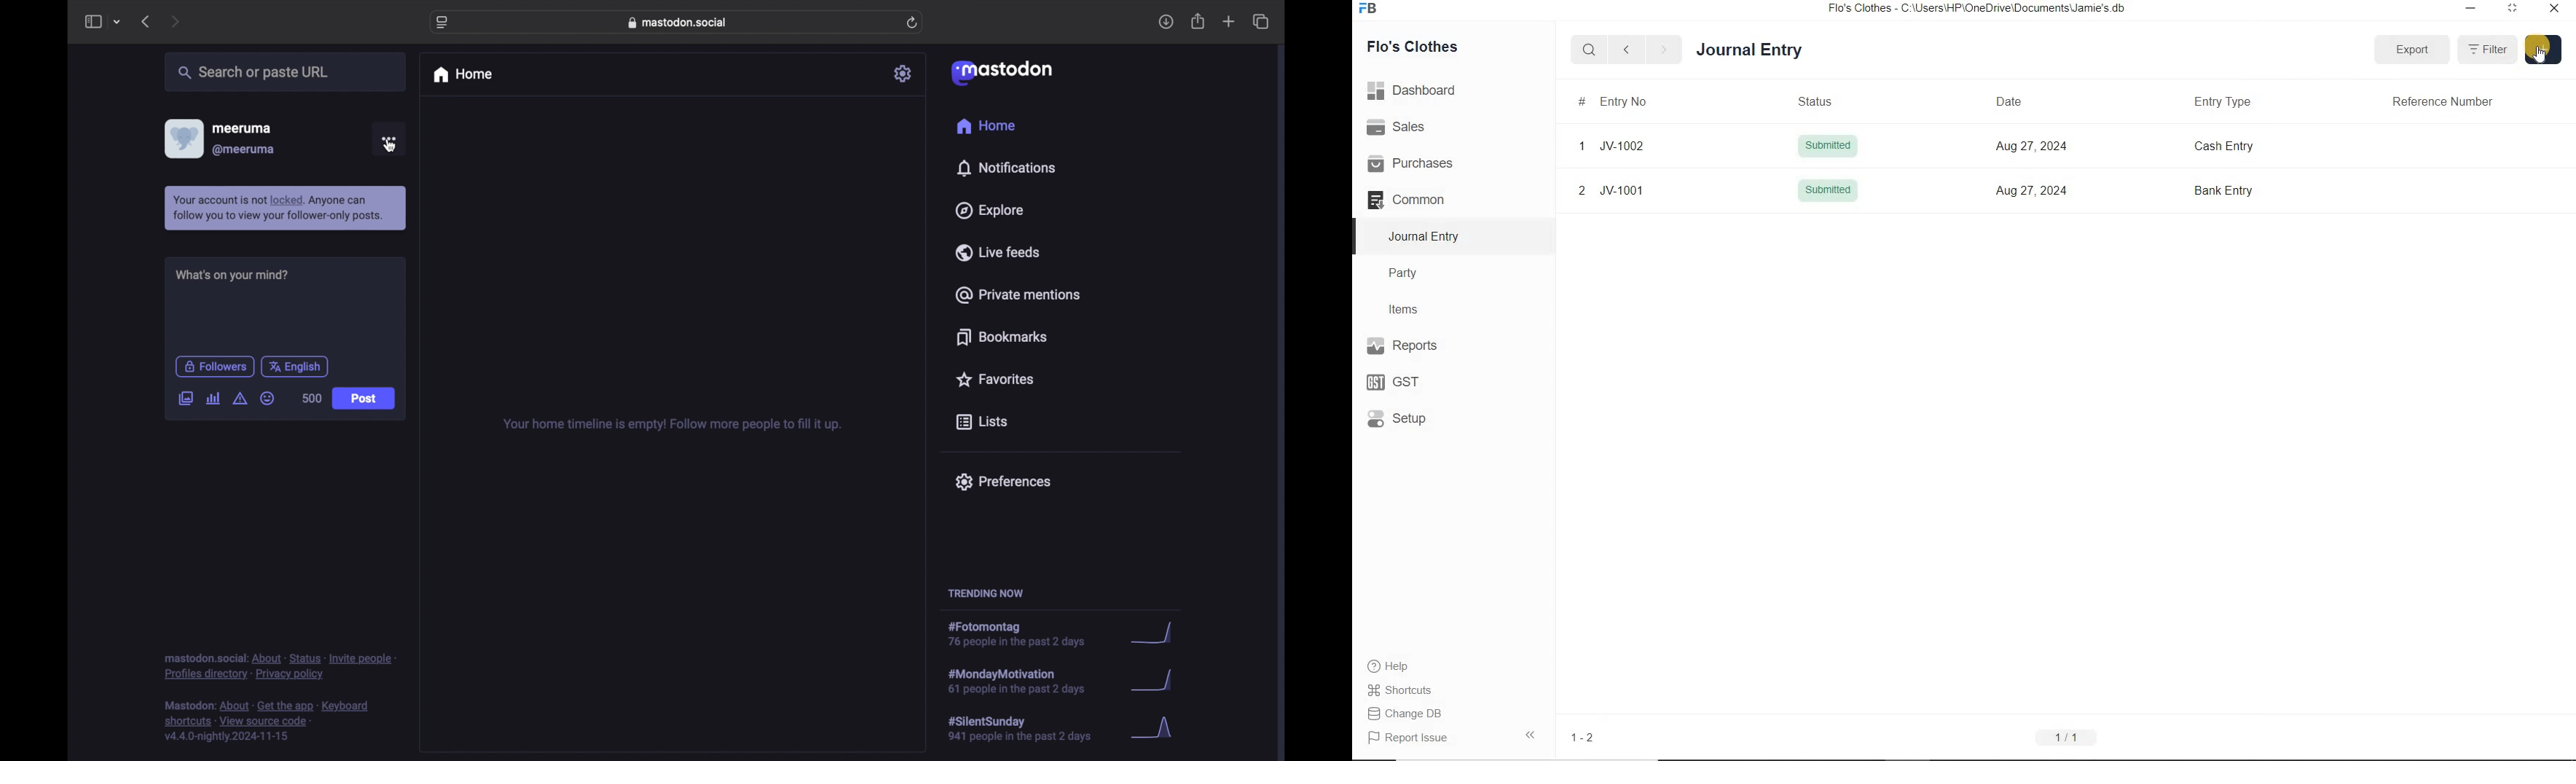 Image resolution: width=2576 pixels, height=784 pixels. I want to click on 2 Jv-1001 ‘Submitted Aug 27,2024 Bank Entry, so click(2057, 192).